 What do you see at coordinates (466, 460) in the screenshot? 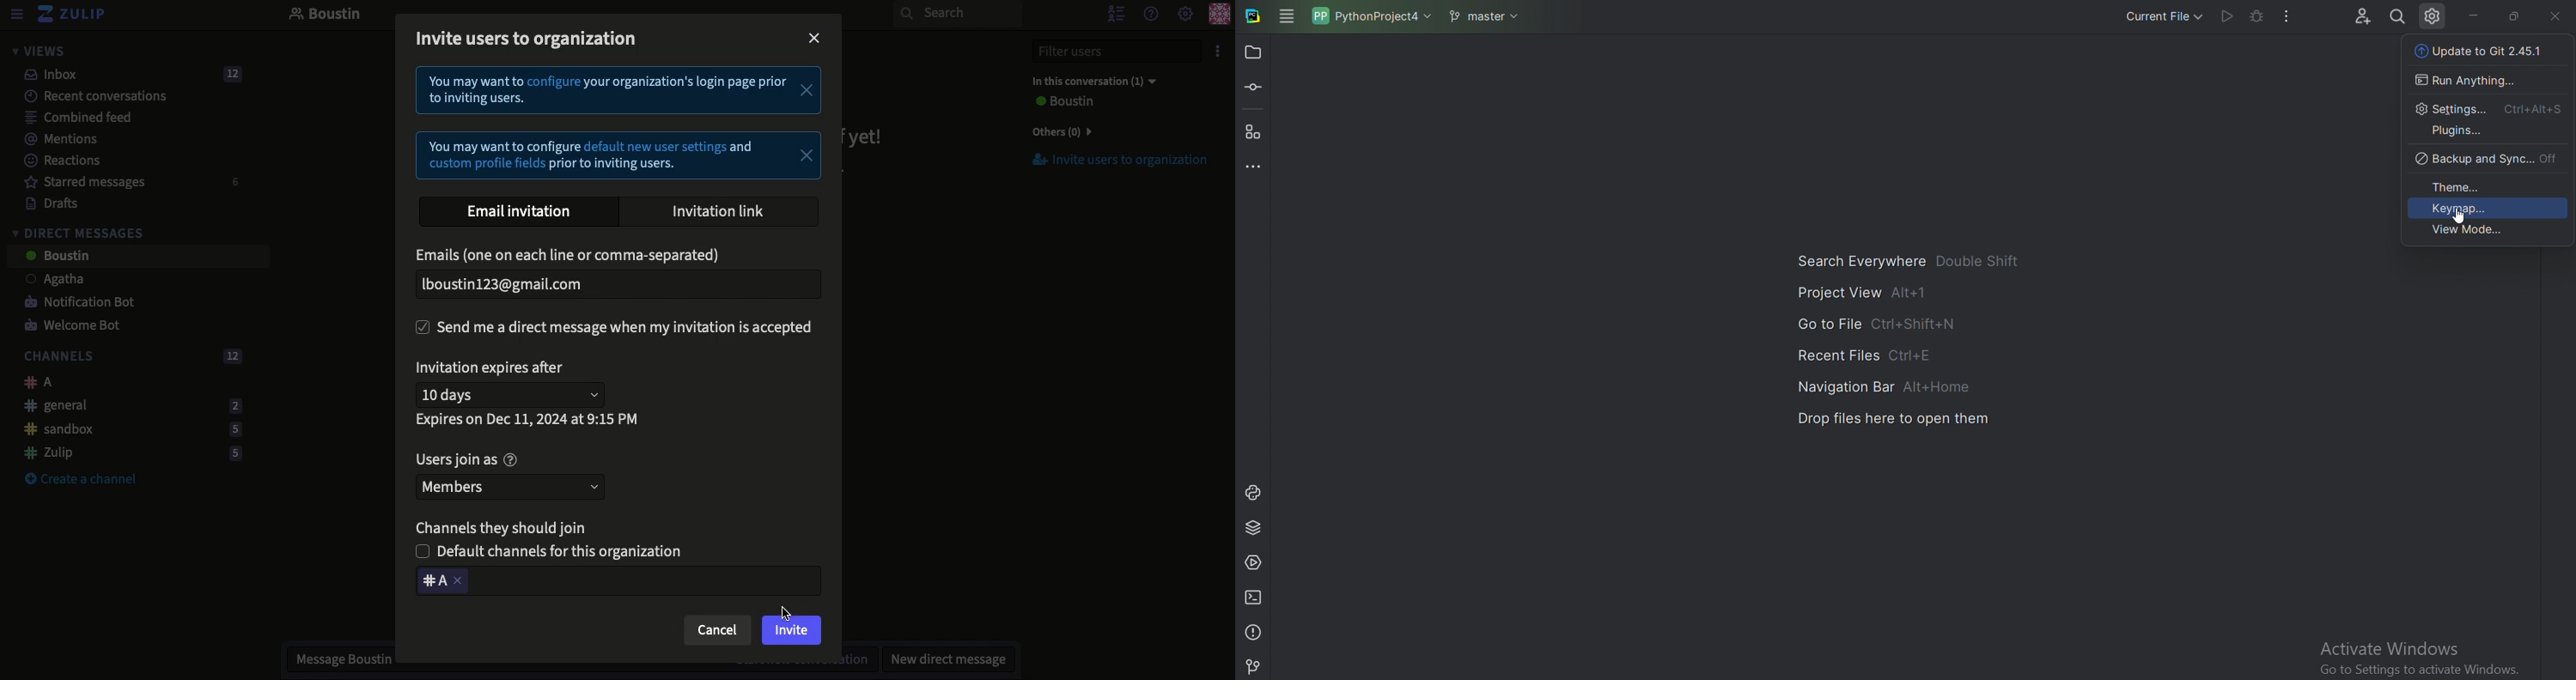
I see `Users join as` at bounding box center [466, 460].